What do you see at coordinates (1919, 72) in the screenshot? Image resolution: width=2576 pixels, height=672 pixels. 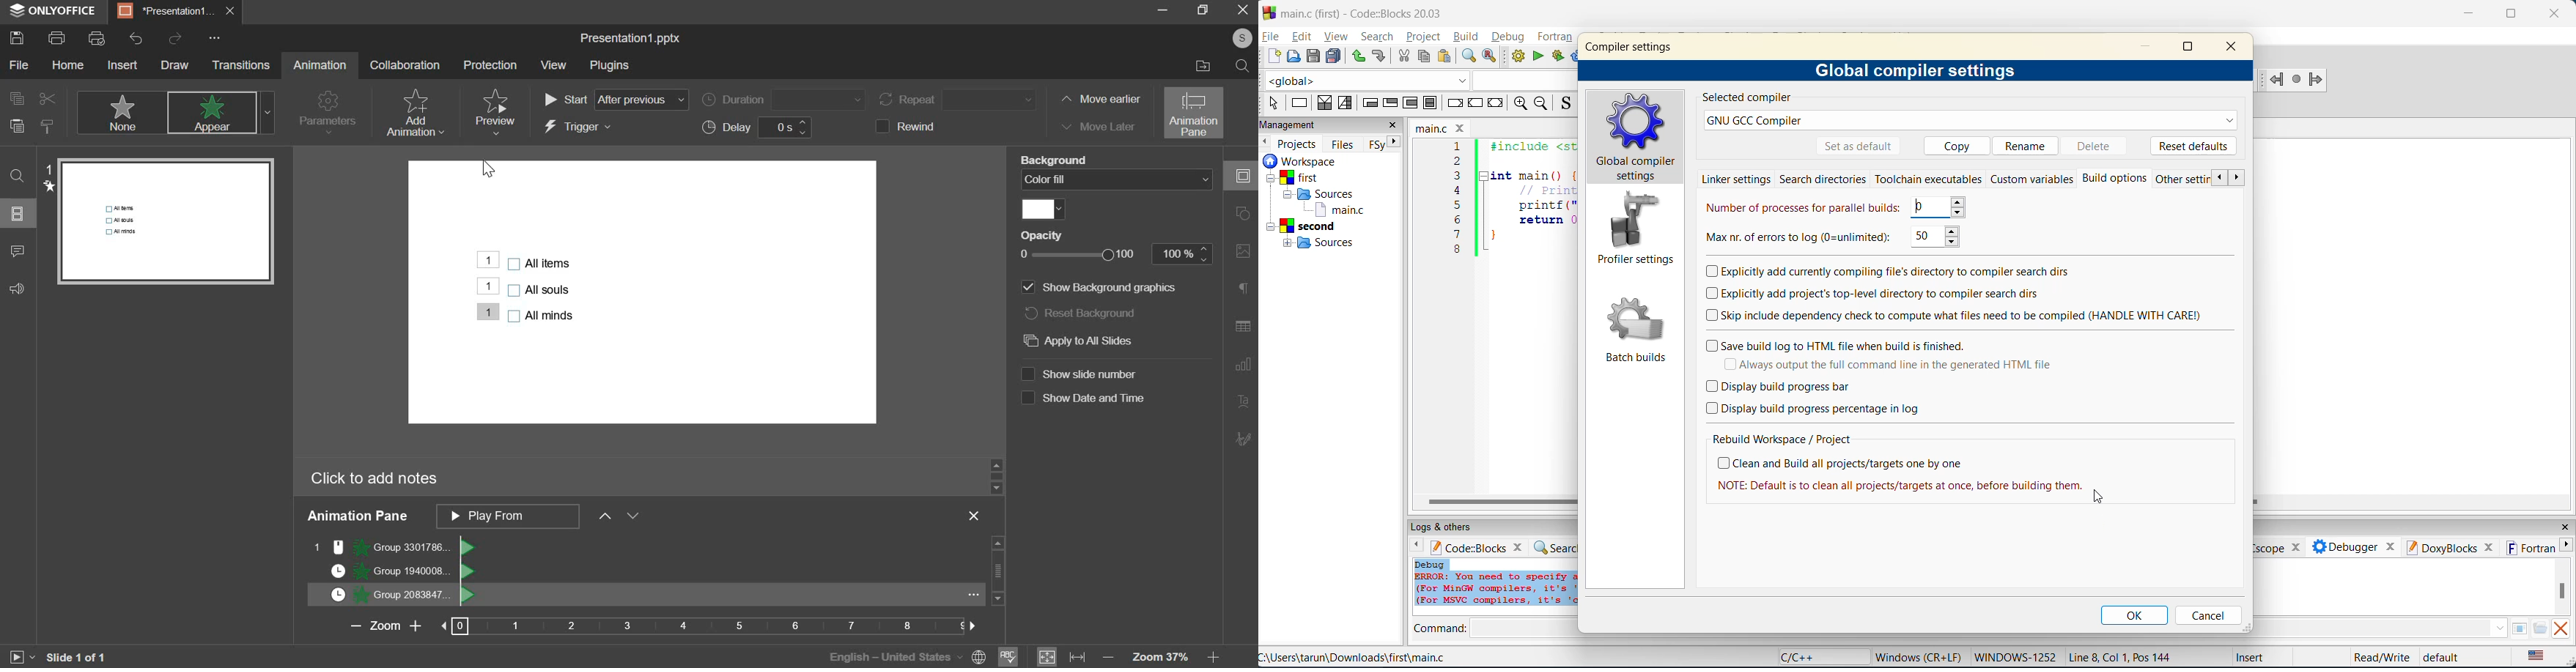 I see `global compiler settings` at bounding box center [1919, 72].